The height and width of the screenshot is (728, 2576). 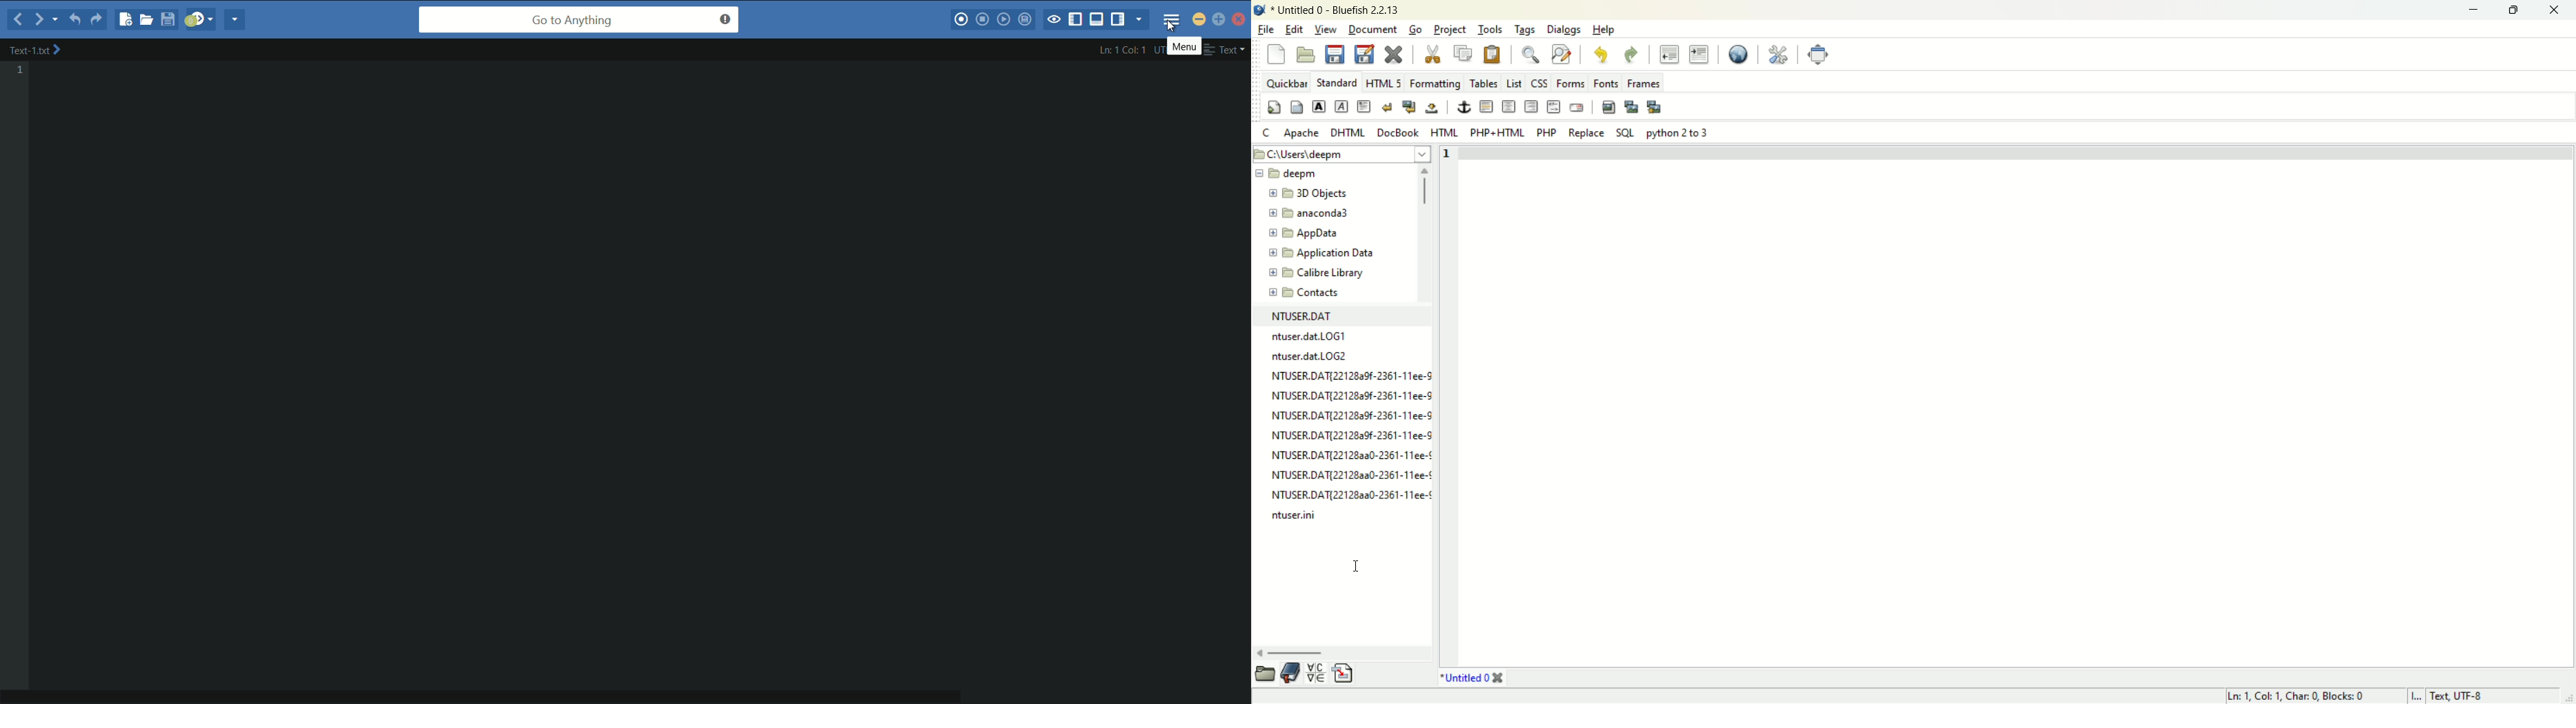 I want to click on show/hide left pane , so click(x=1076, y=18).